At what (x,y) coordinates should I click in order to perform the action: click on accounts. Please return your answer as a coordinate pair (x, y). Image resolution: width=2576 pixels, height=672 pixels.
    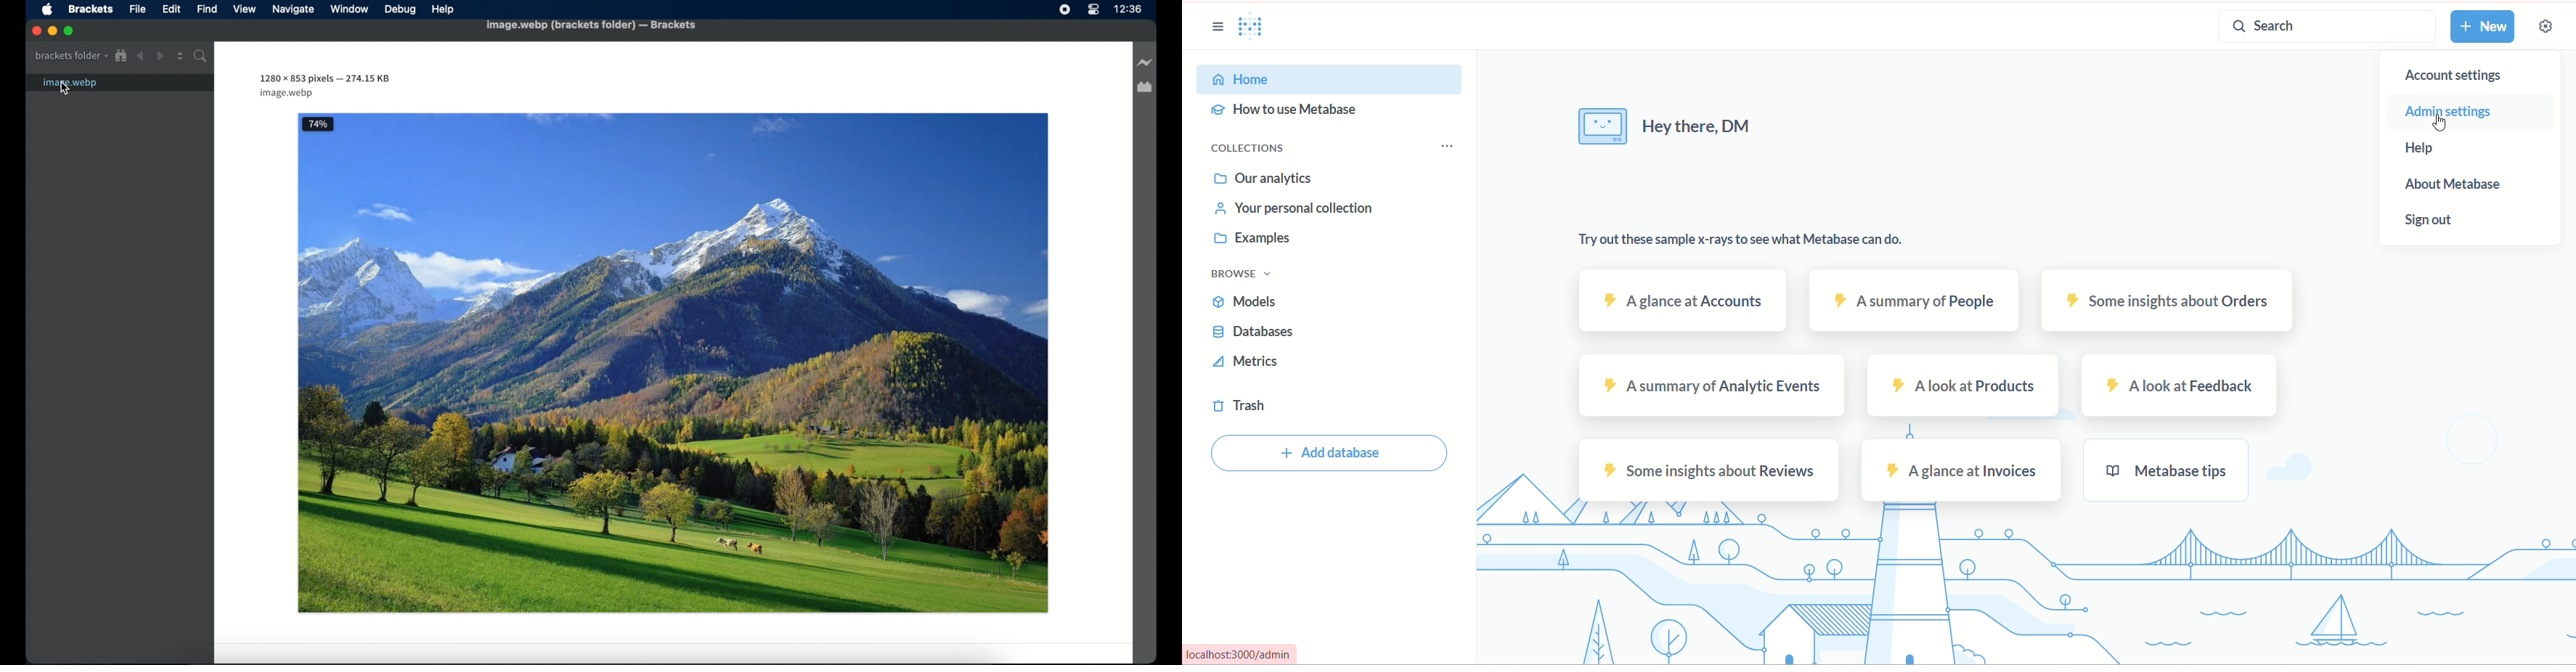
    Looking at the image, I should click on (1682, 301).